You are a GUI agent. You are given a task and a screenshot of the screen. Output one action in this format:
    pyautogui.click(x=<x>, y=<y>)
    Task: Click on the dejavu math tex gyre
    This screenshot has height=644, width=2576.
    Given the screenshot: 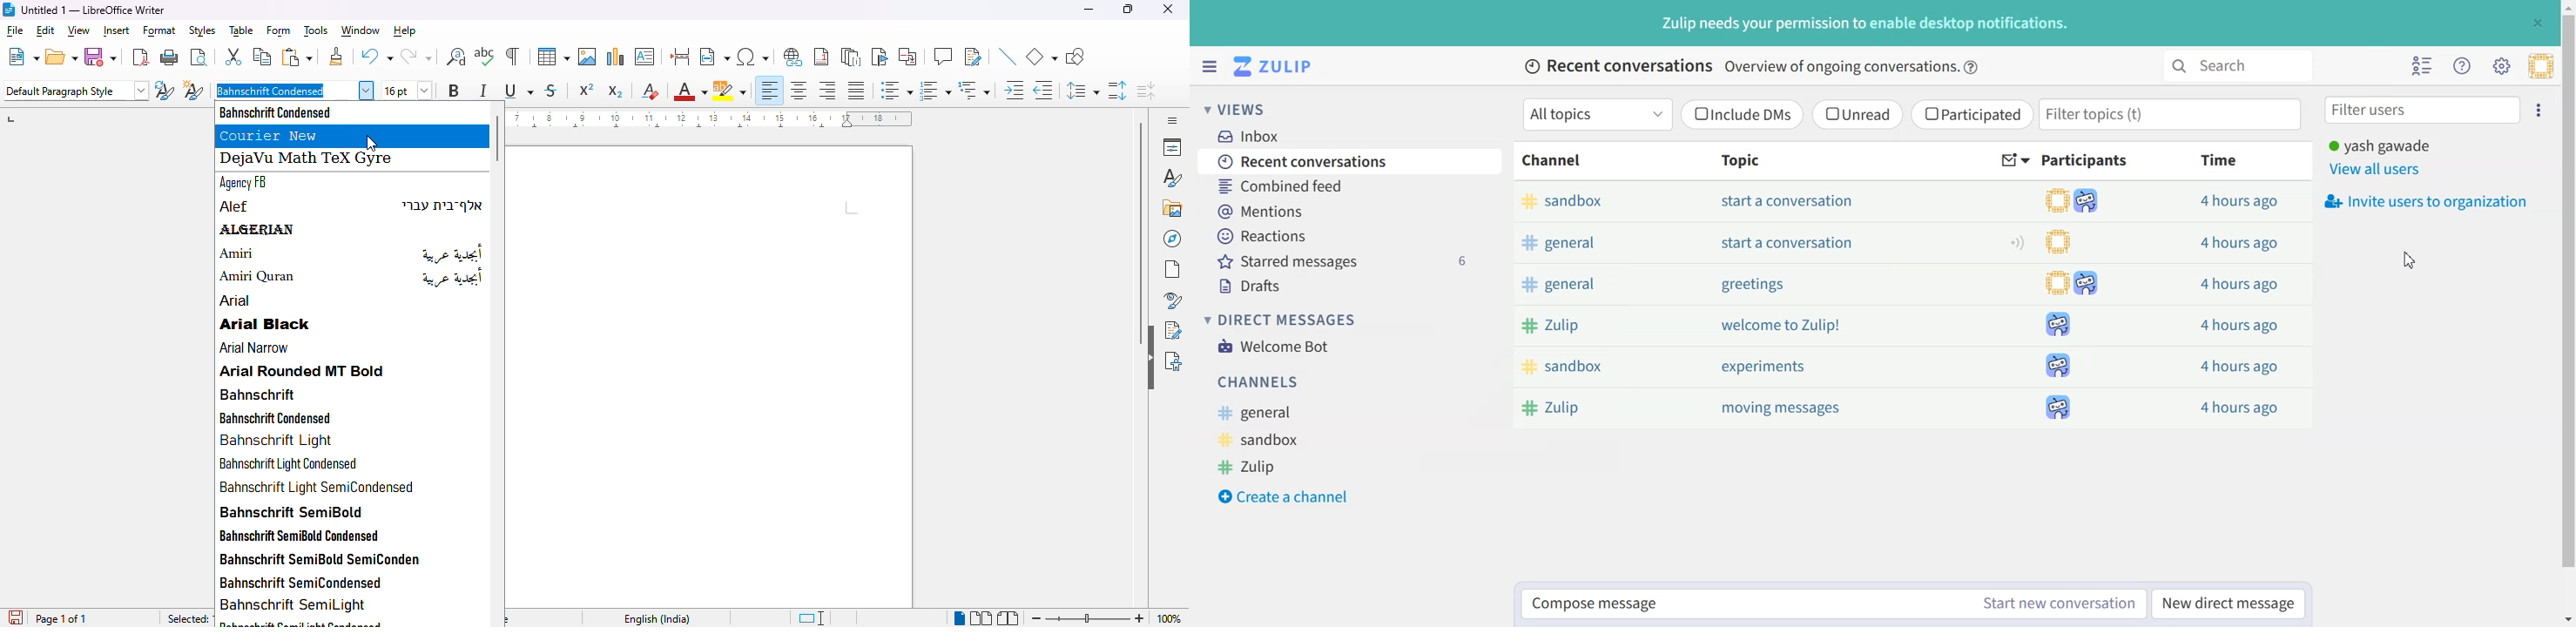 What is the action you would take?
    pyautogui.click(x=307, y=159)
    